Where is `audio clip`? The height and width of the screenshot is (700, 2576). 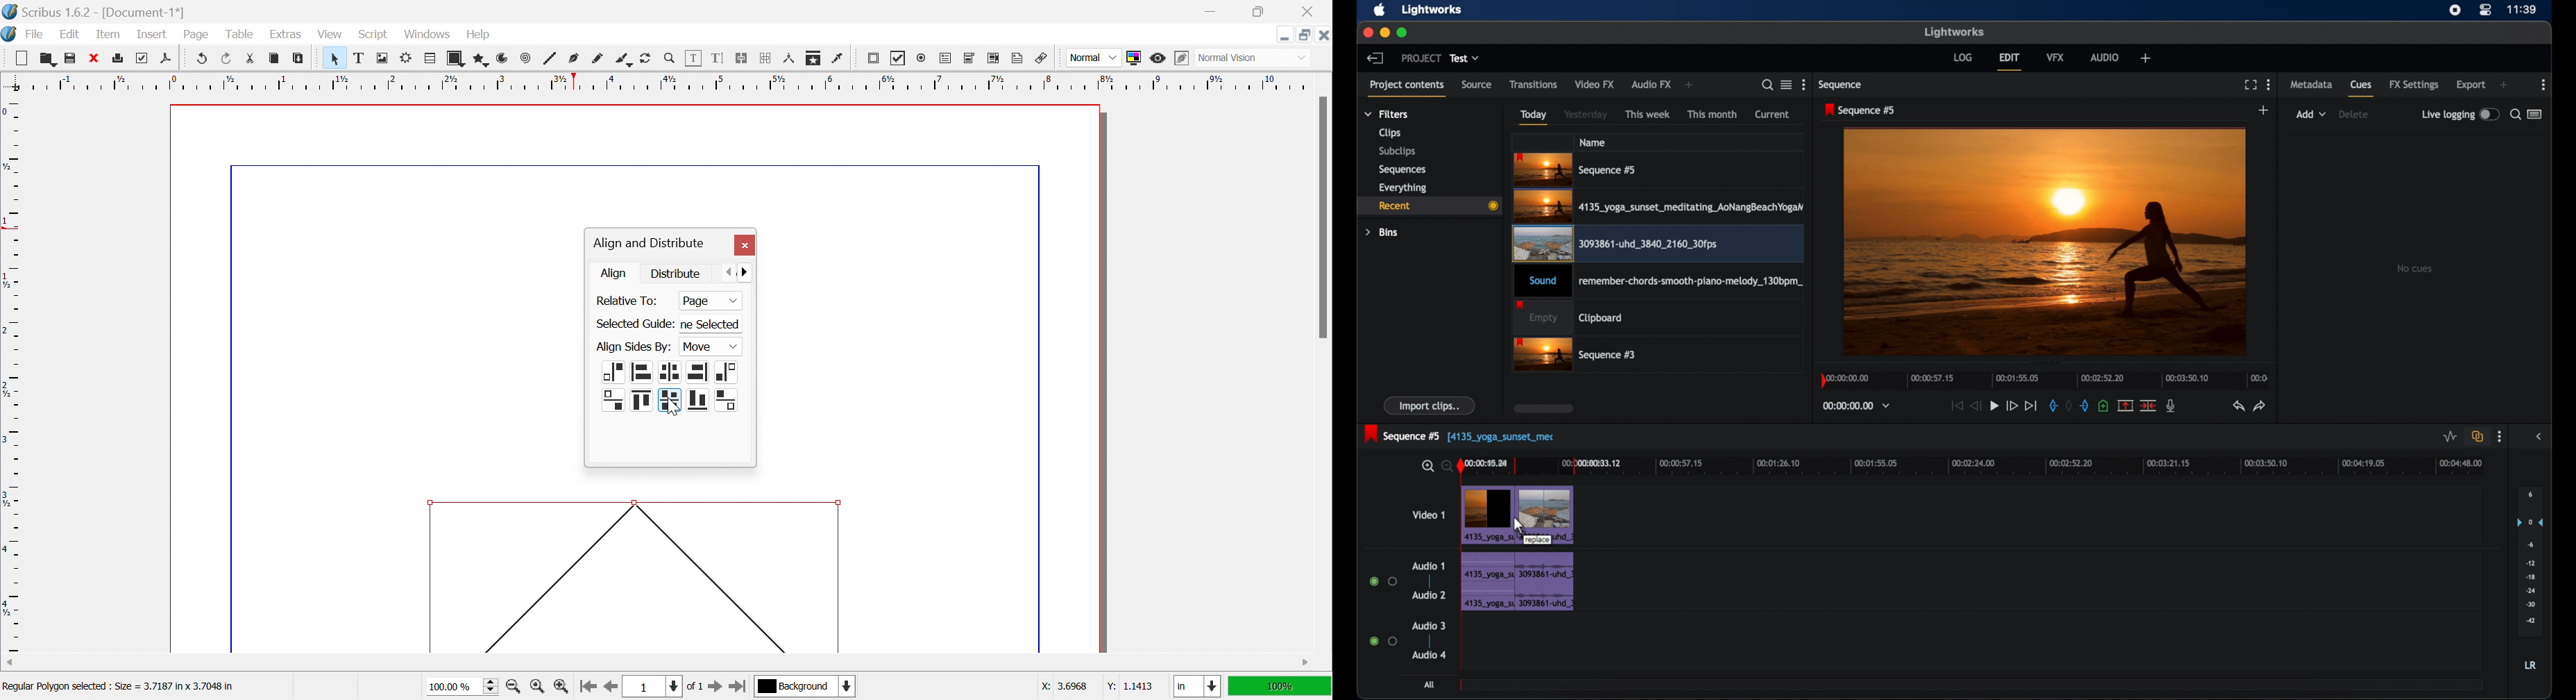
audio clip is located at coordinates (1547, 581).